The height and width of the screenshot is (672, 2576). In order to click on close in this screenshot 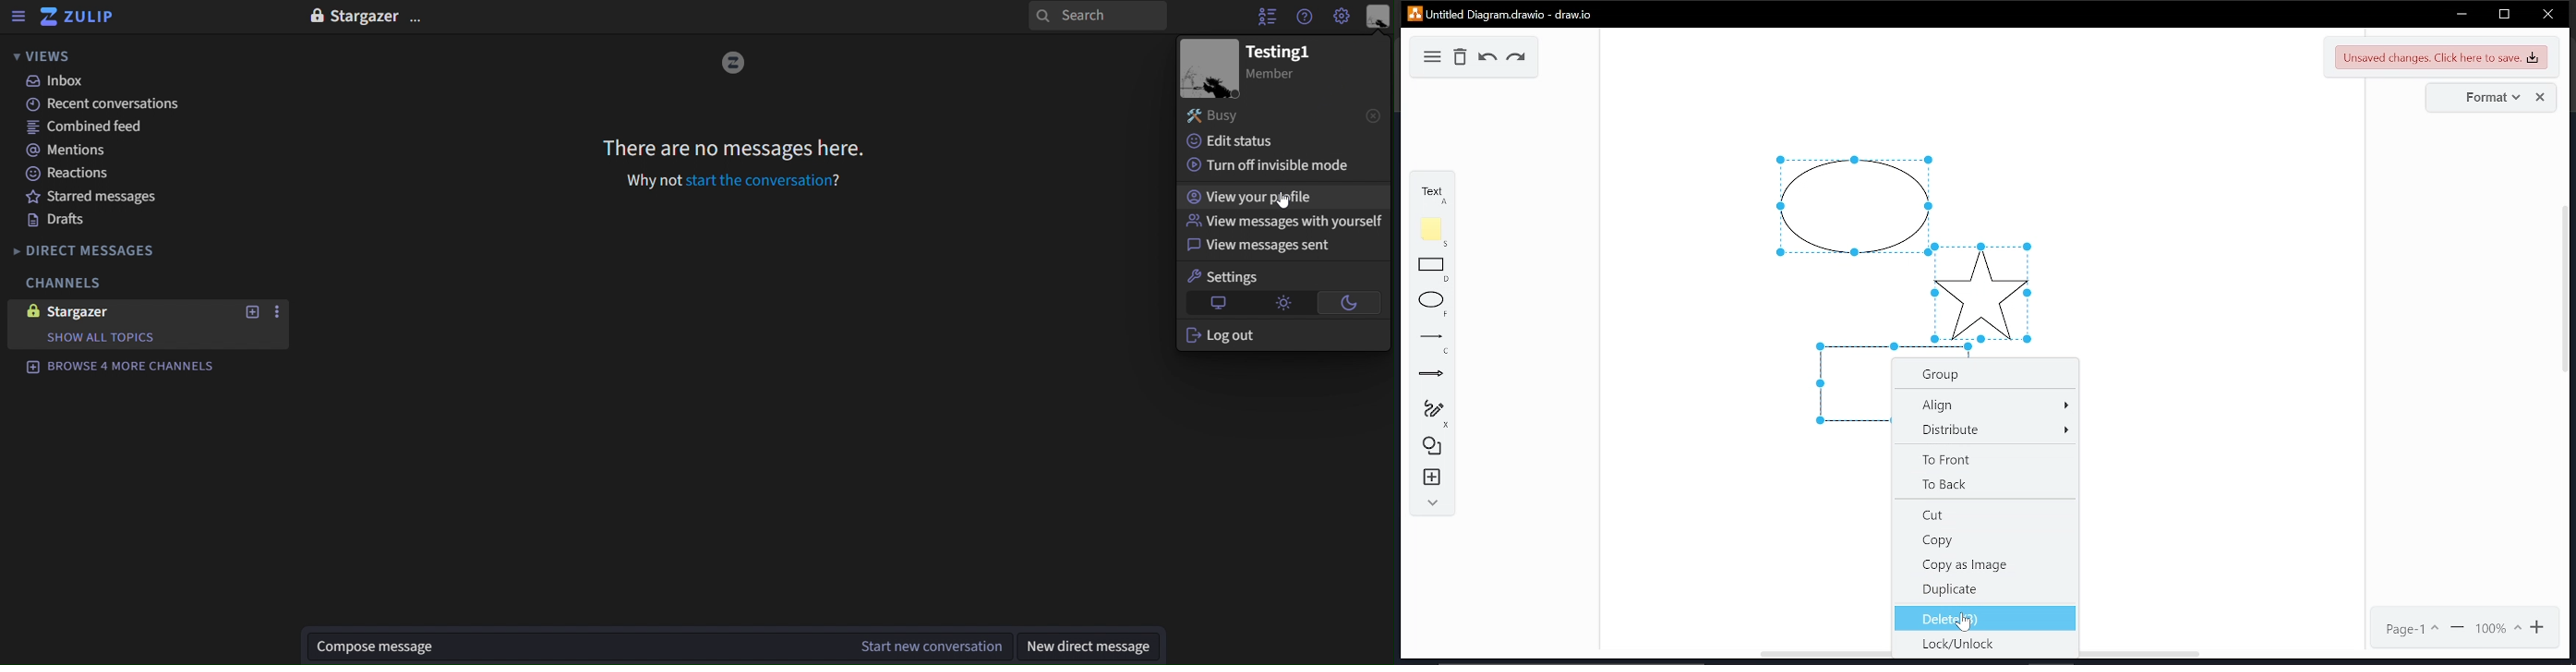, I will do `click(2547, 16)`.